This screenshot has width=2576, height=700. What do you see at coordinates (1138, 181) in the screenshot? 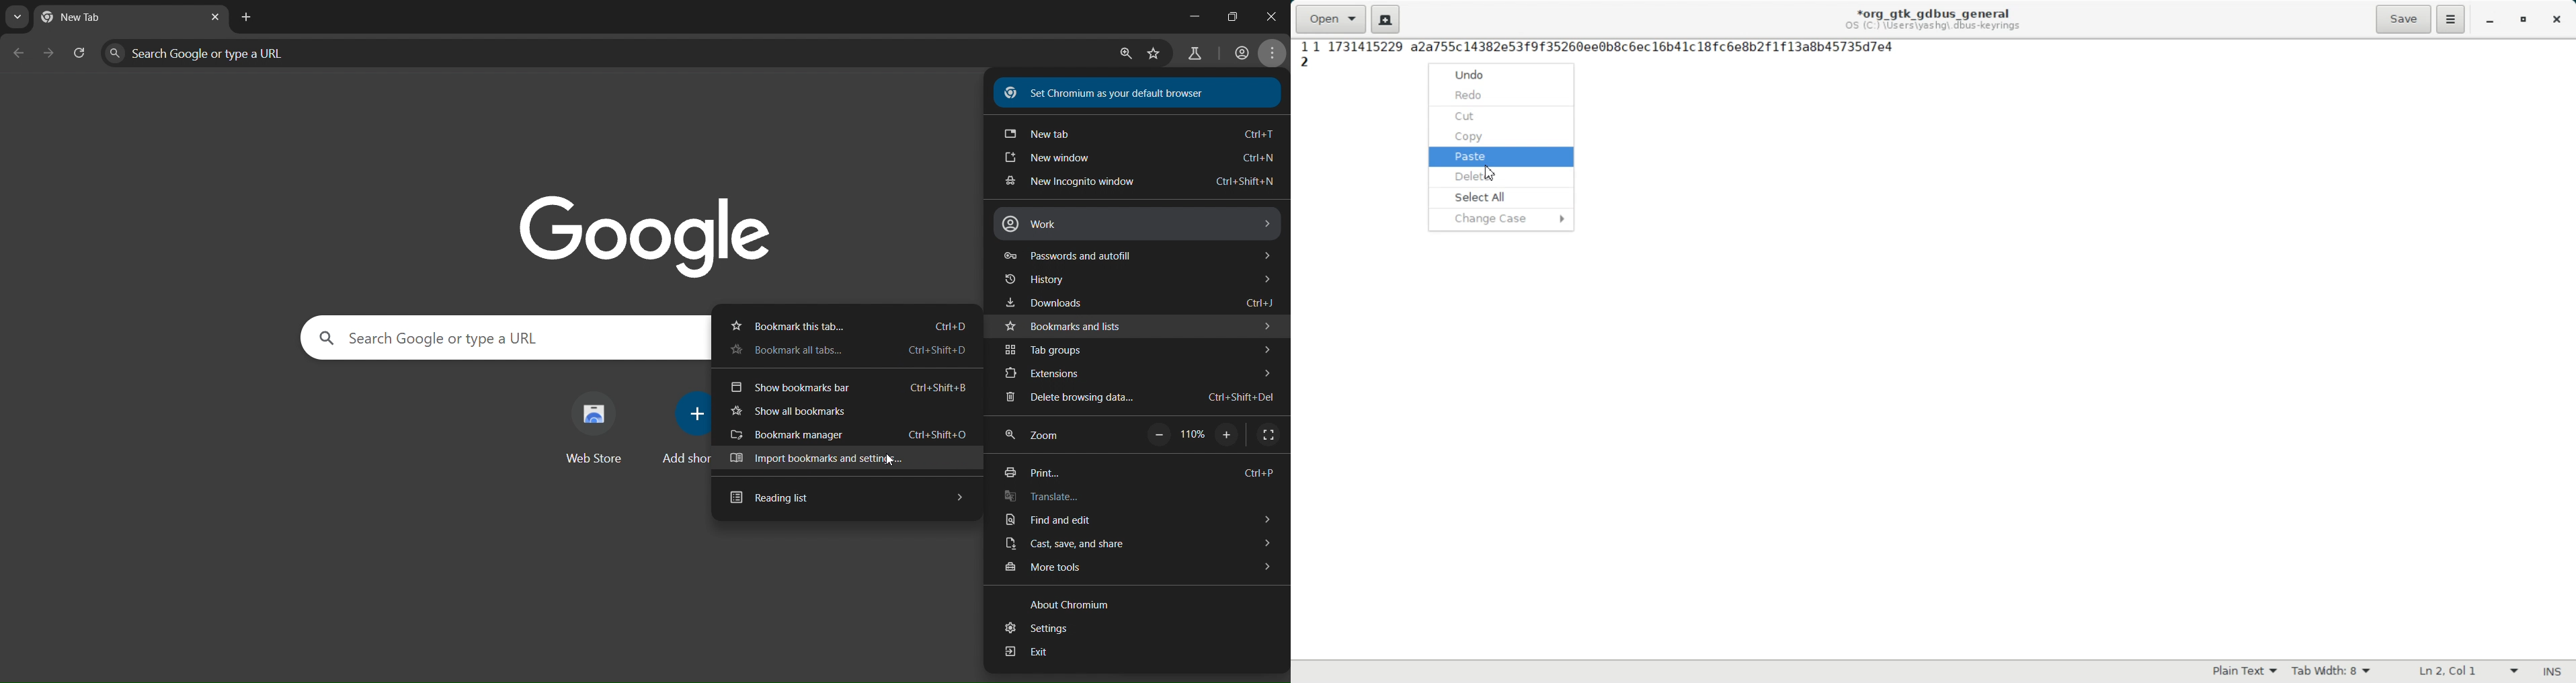
I see `new incognito window` at bounding box center [1138, 181].